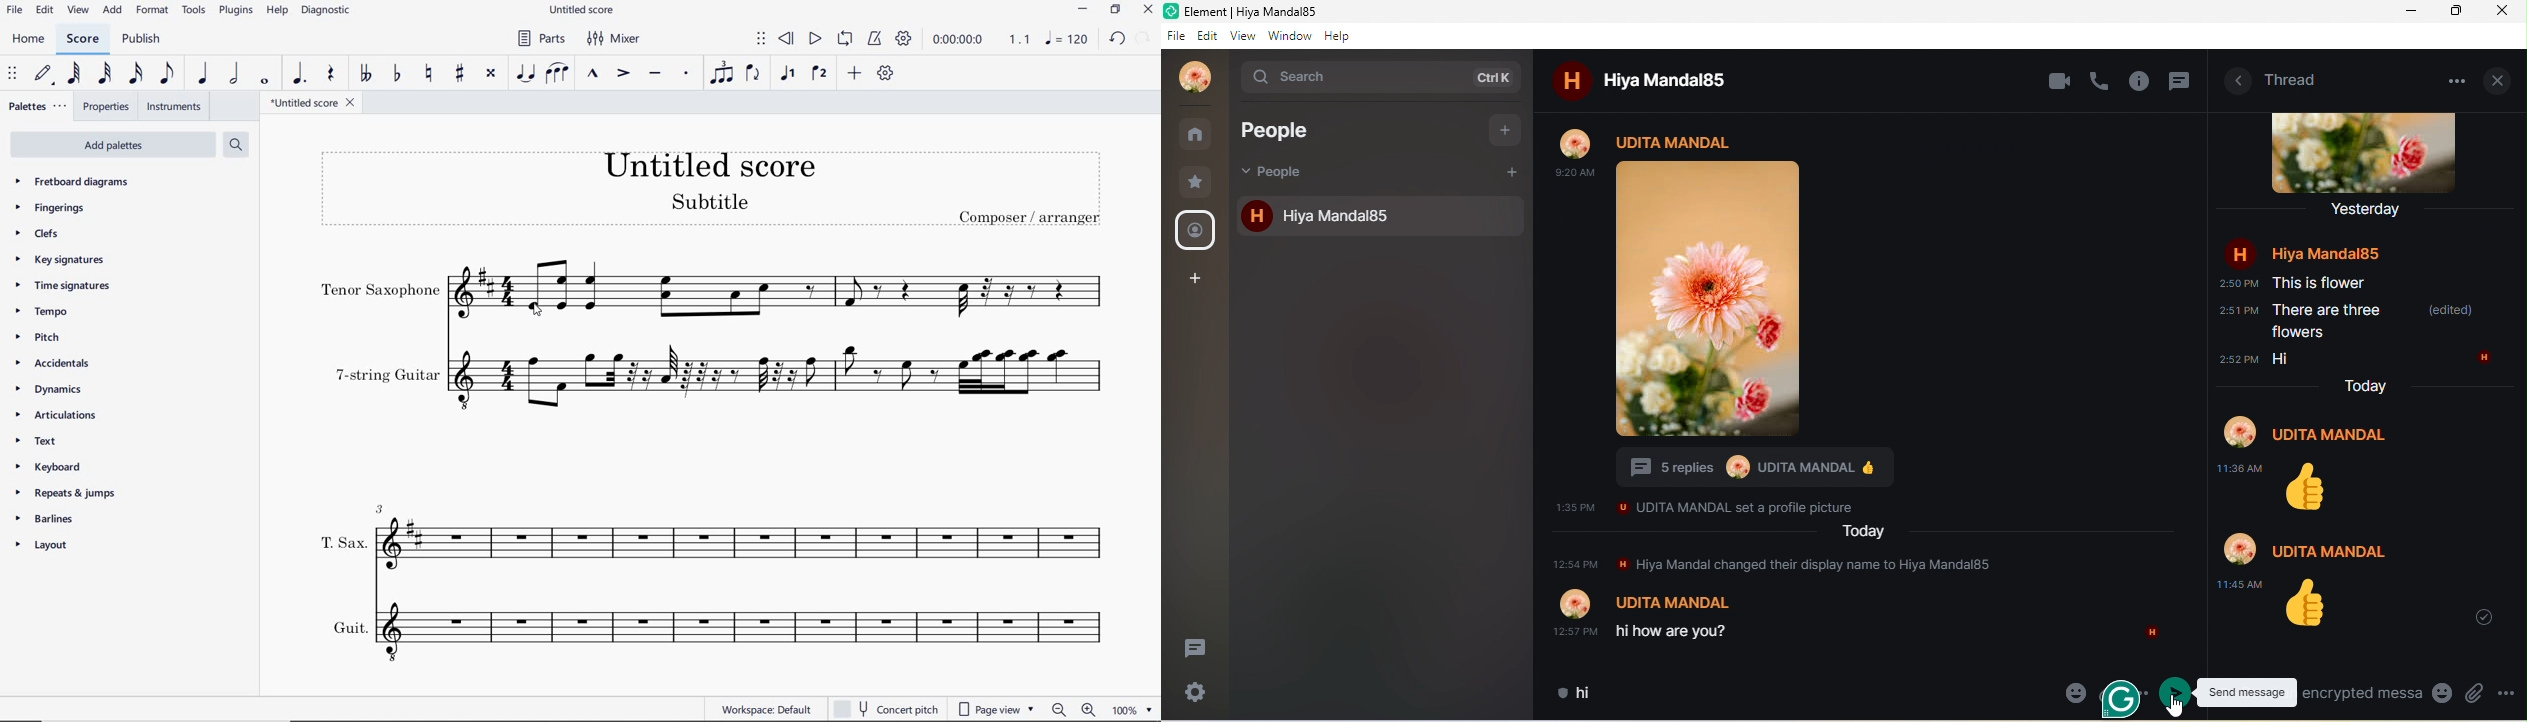  What do you see at coordinates (108, 107) in the screenshot?
I see `PROPERTIES` at bounding box center [108, 107].